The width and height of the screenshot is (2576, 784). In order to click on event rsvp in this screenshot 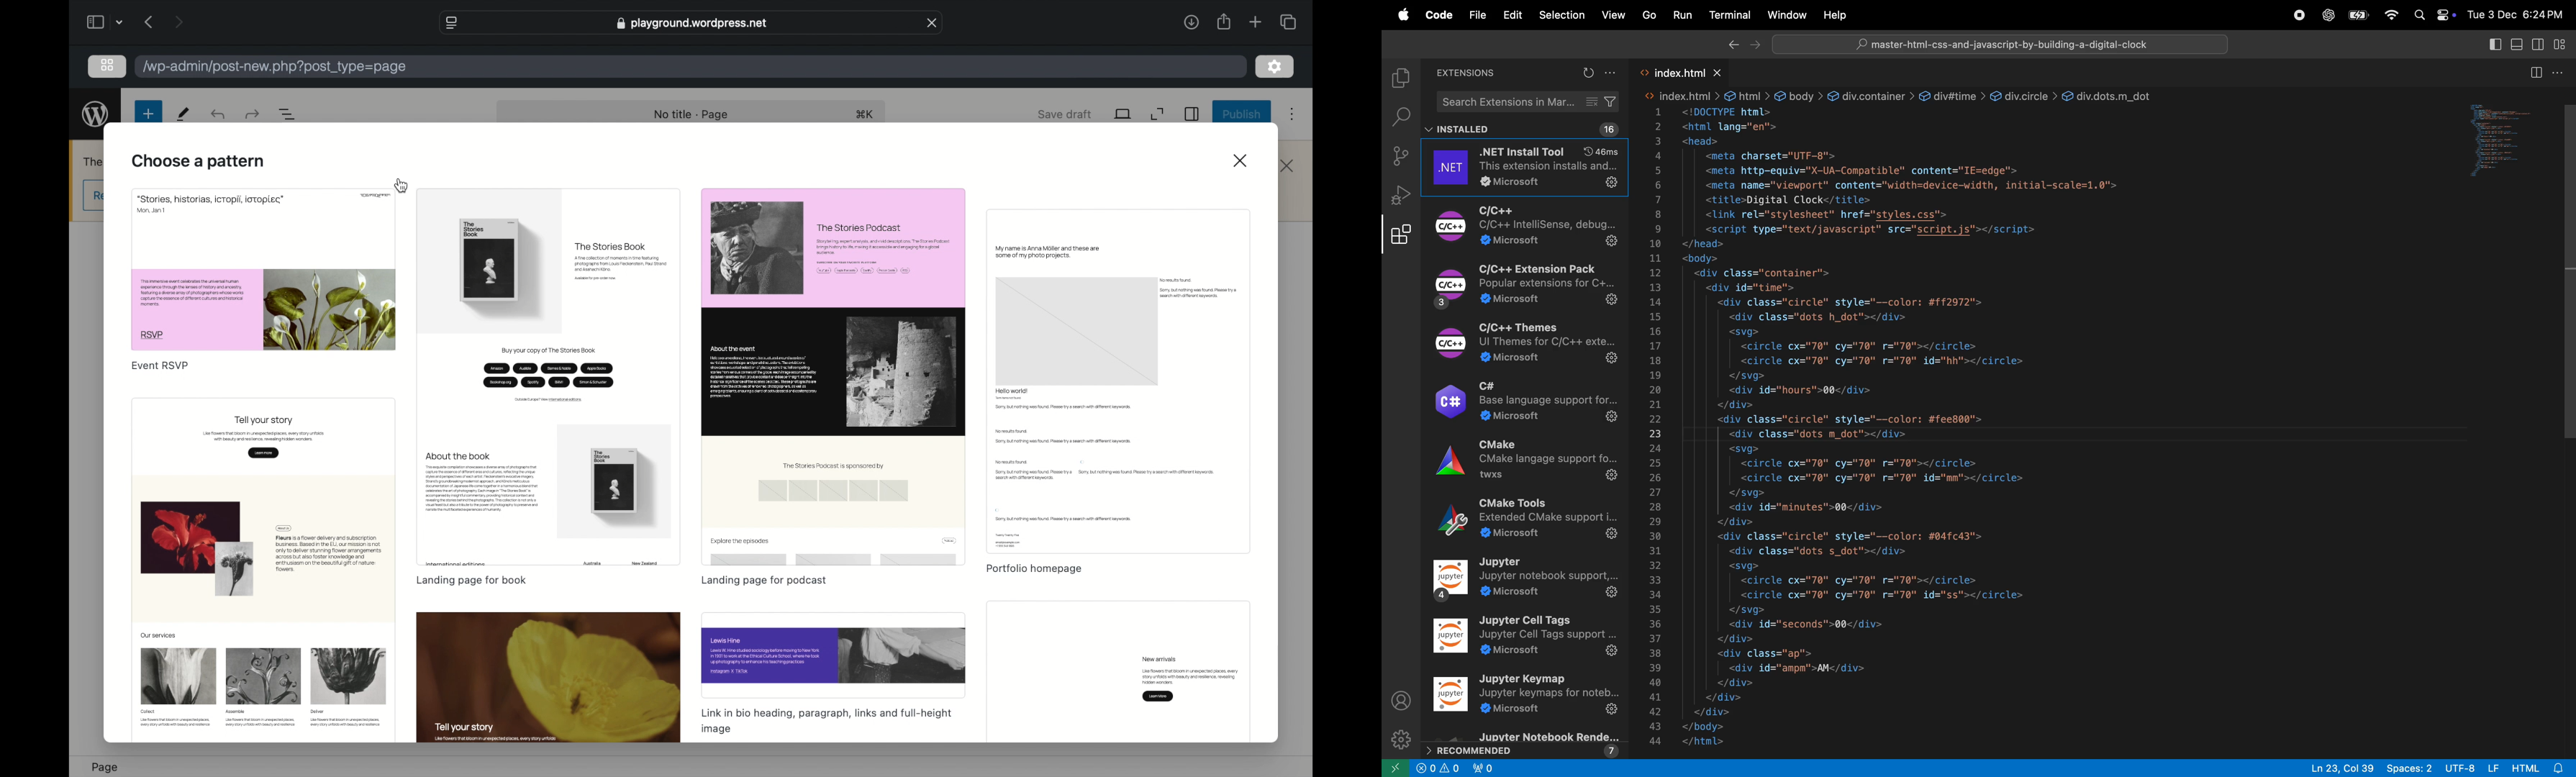, I will do `click(160, 365)`.